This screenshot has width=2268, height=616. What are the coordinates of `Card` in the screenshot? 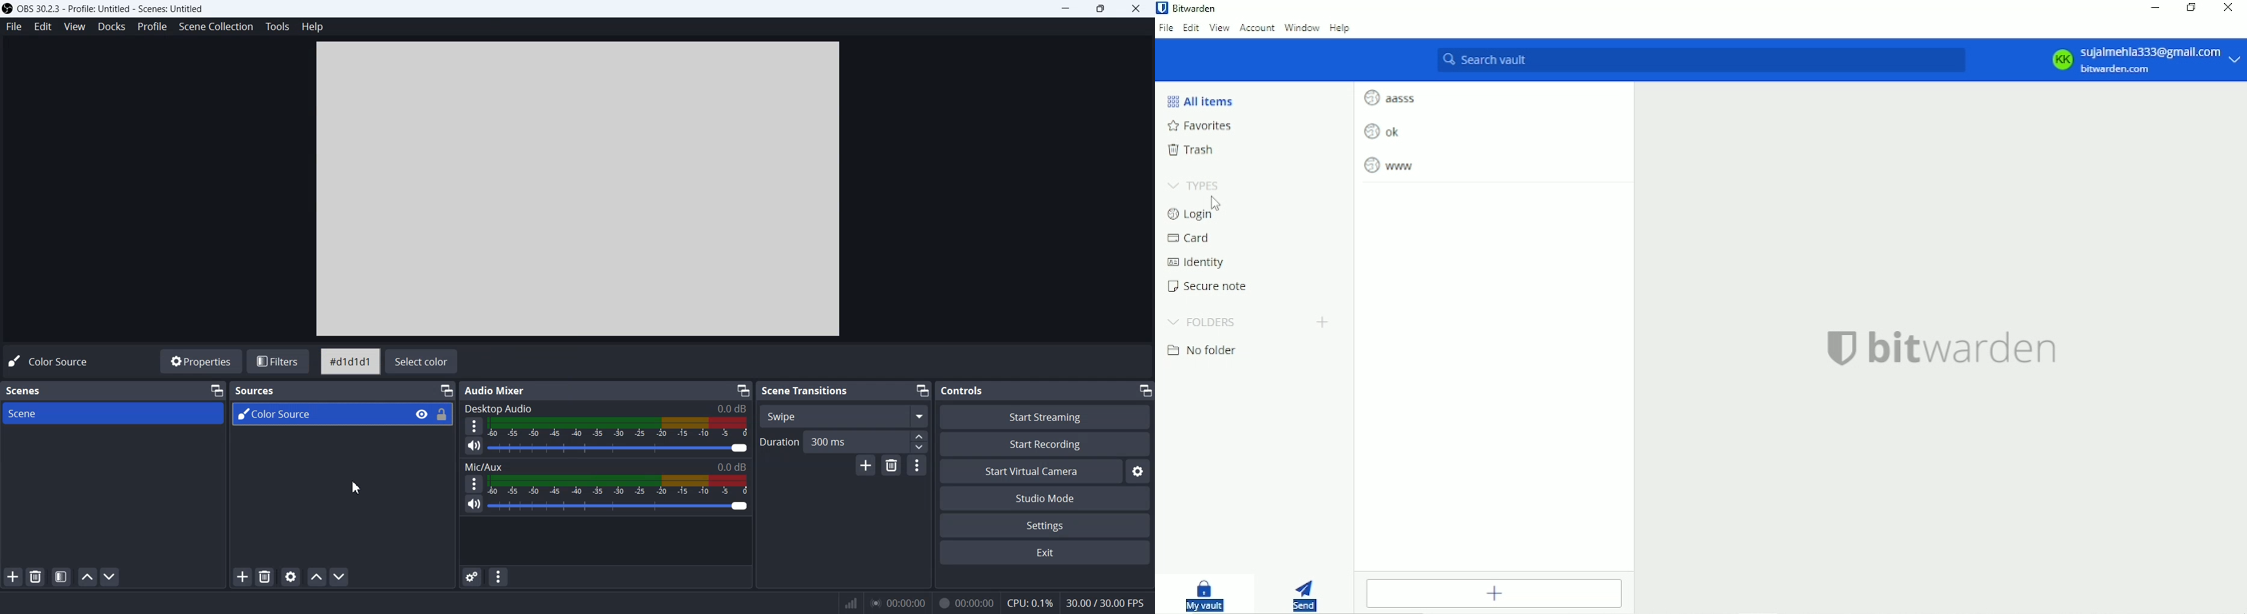 It's located at (1191, 238).